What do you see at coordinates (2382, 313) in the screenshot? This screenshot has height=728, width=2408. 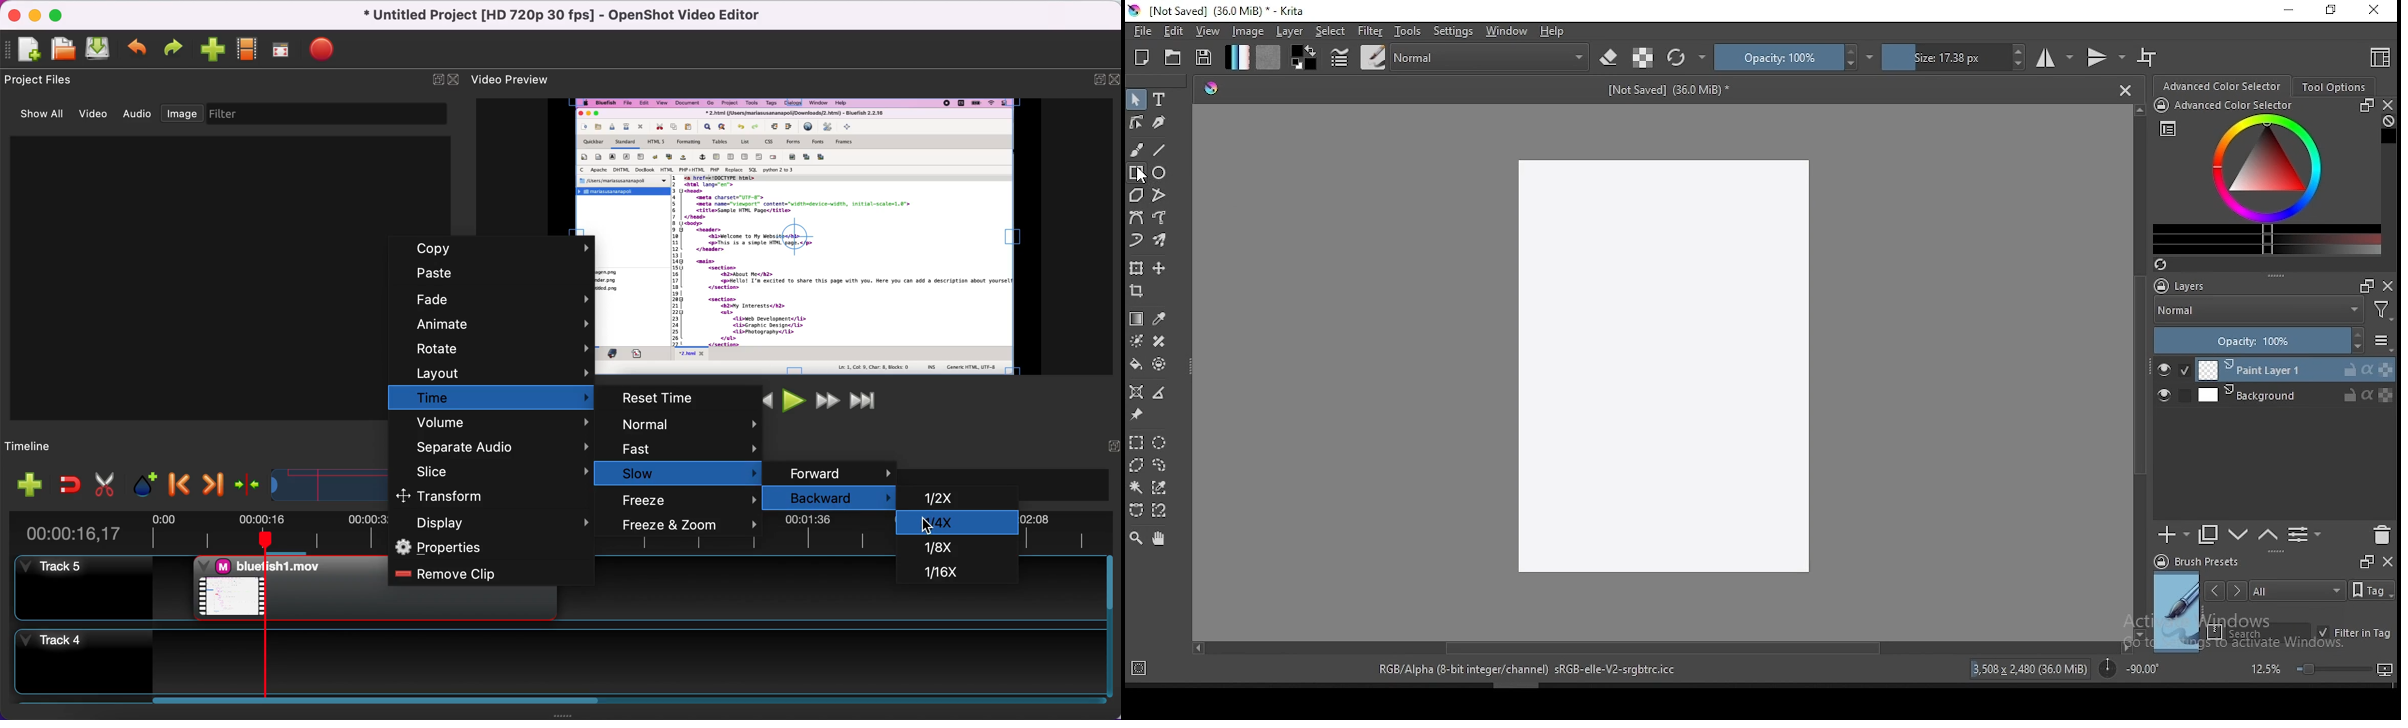 I see `Filter` at bounding box center [2382, 313].